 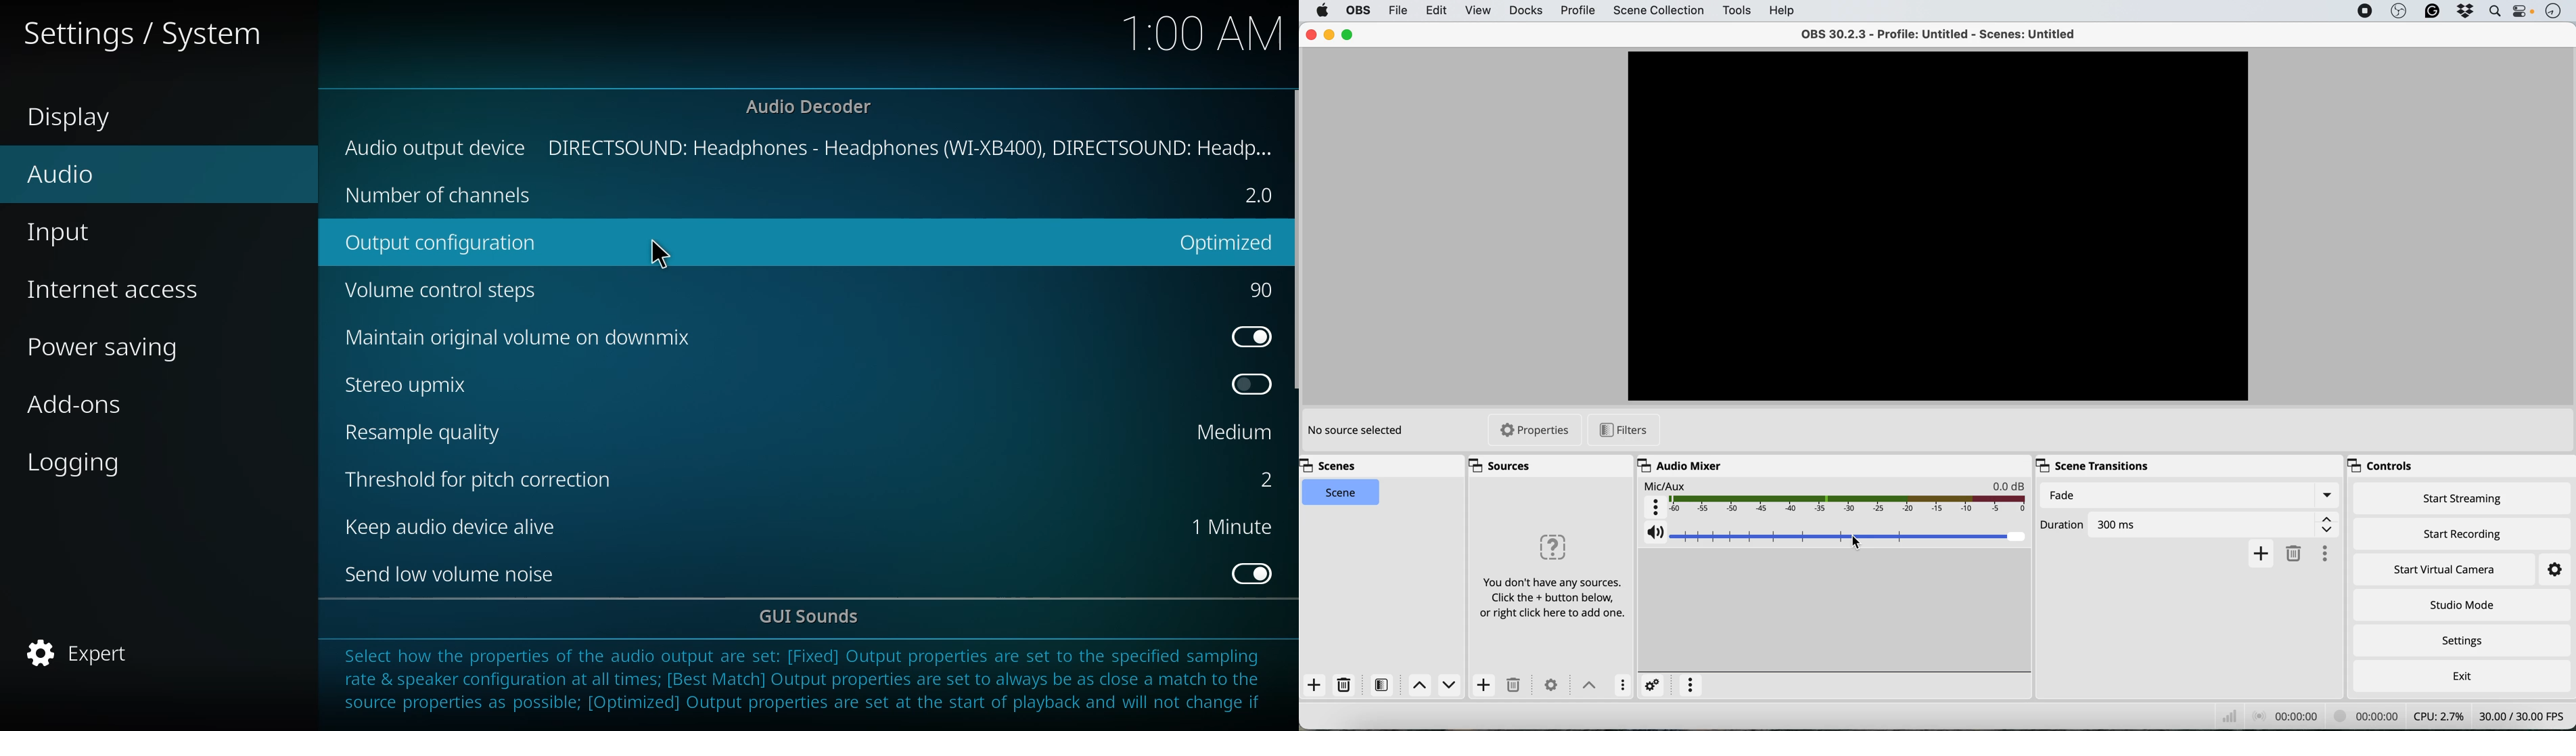 I want to click on stereo upmix, so click(x=407, y=386).